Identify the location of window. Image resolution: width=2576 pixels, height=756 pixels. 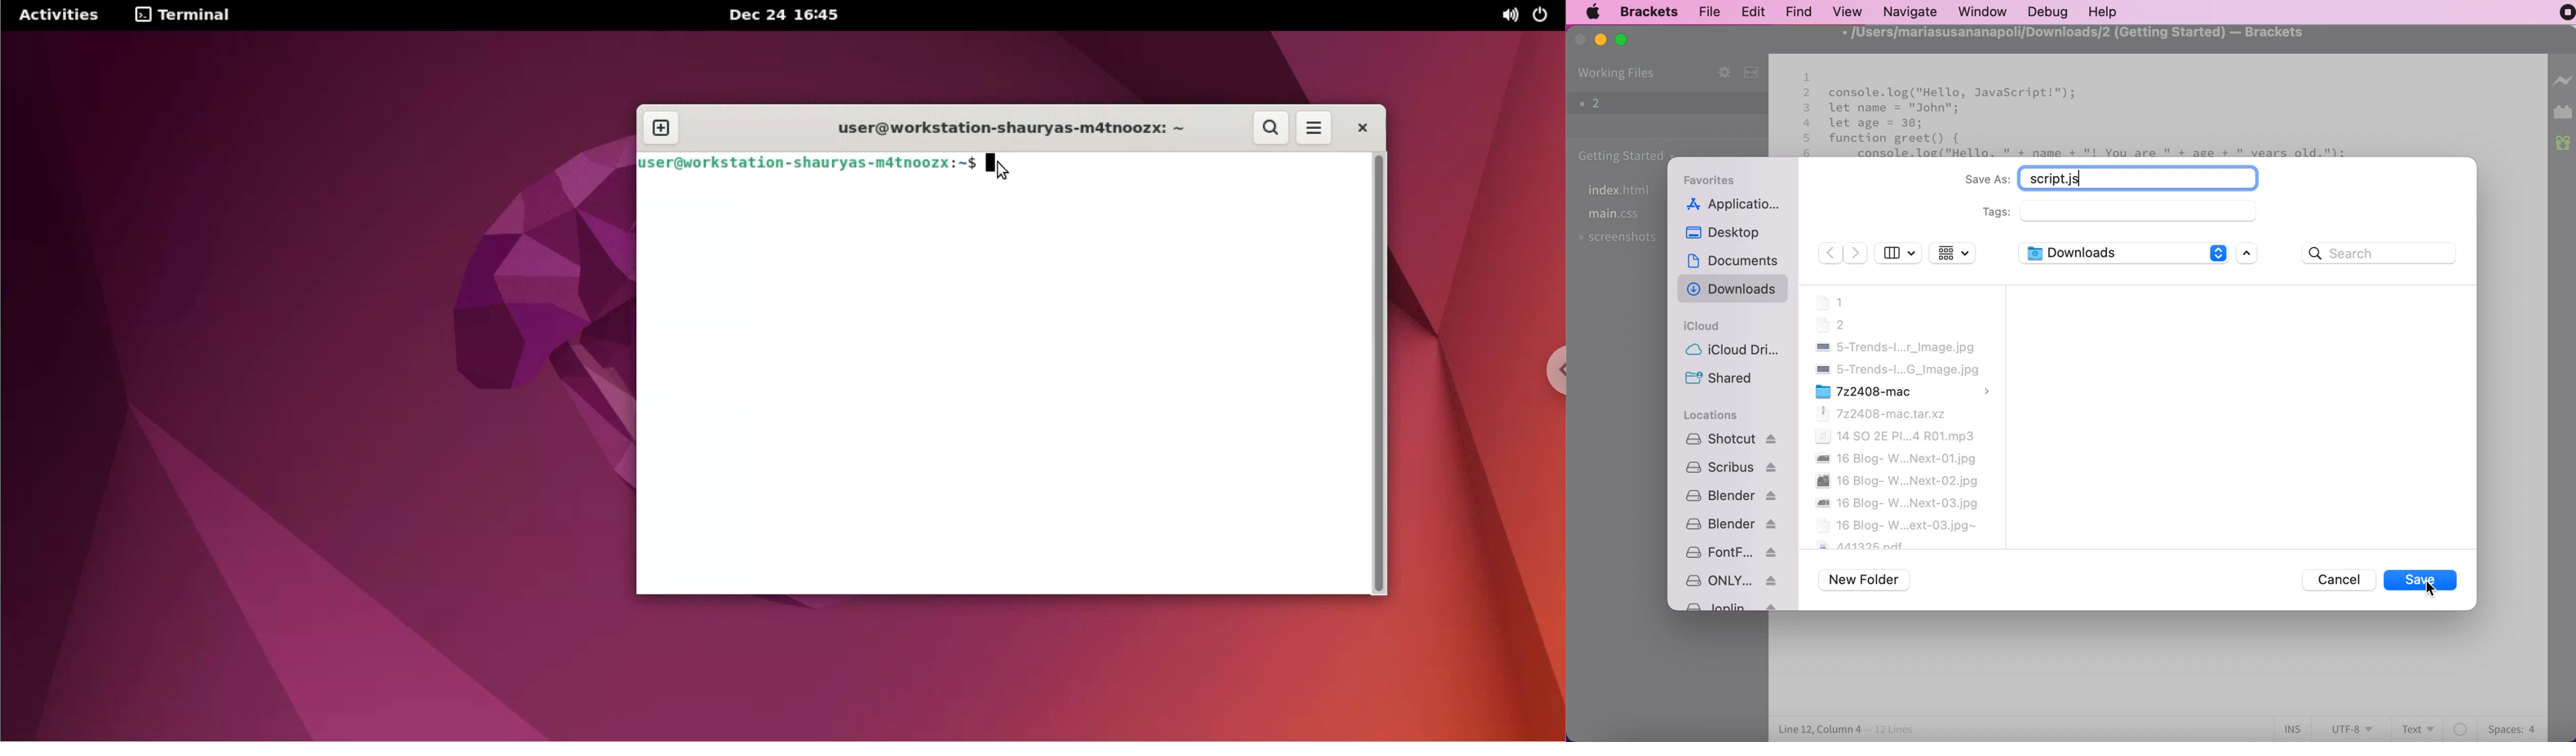
(1981, 12).